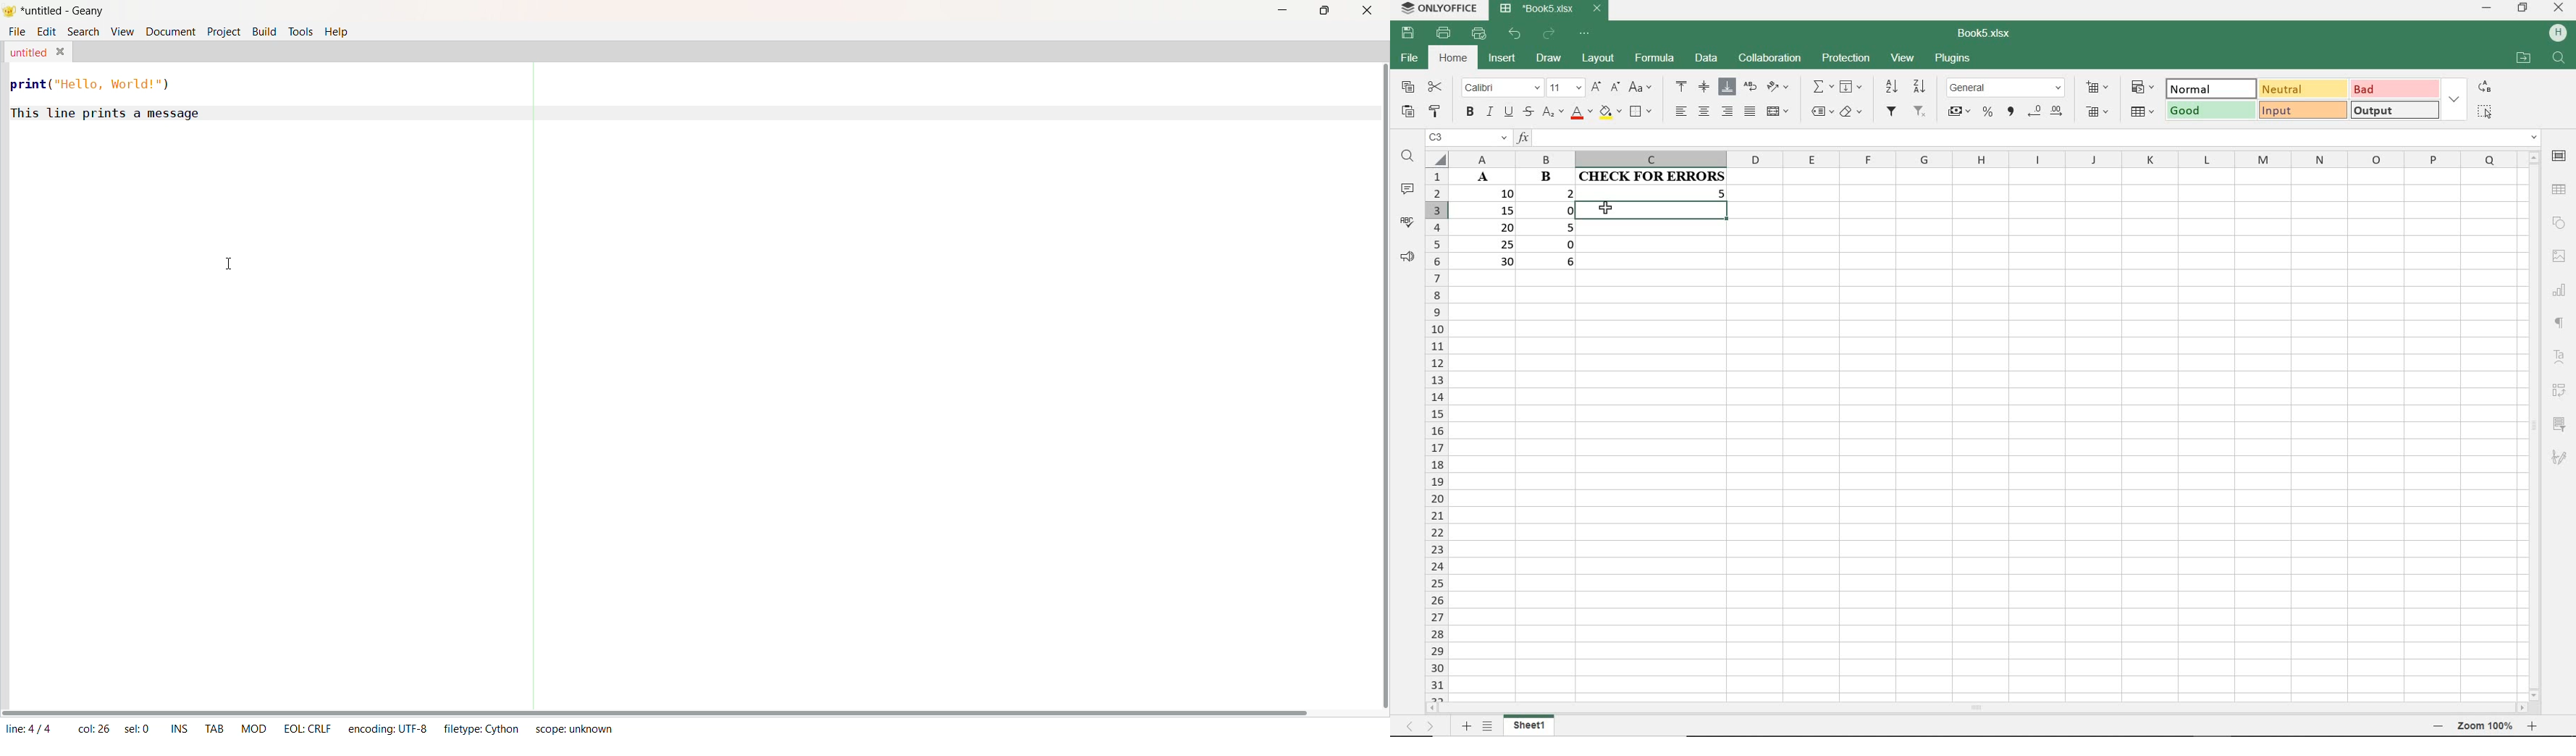 Image resolution: width=2576 pixels, height=756 pixels. I want to click on ALIGN TOP, so click(1682, 86).